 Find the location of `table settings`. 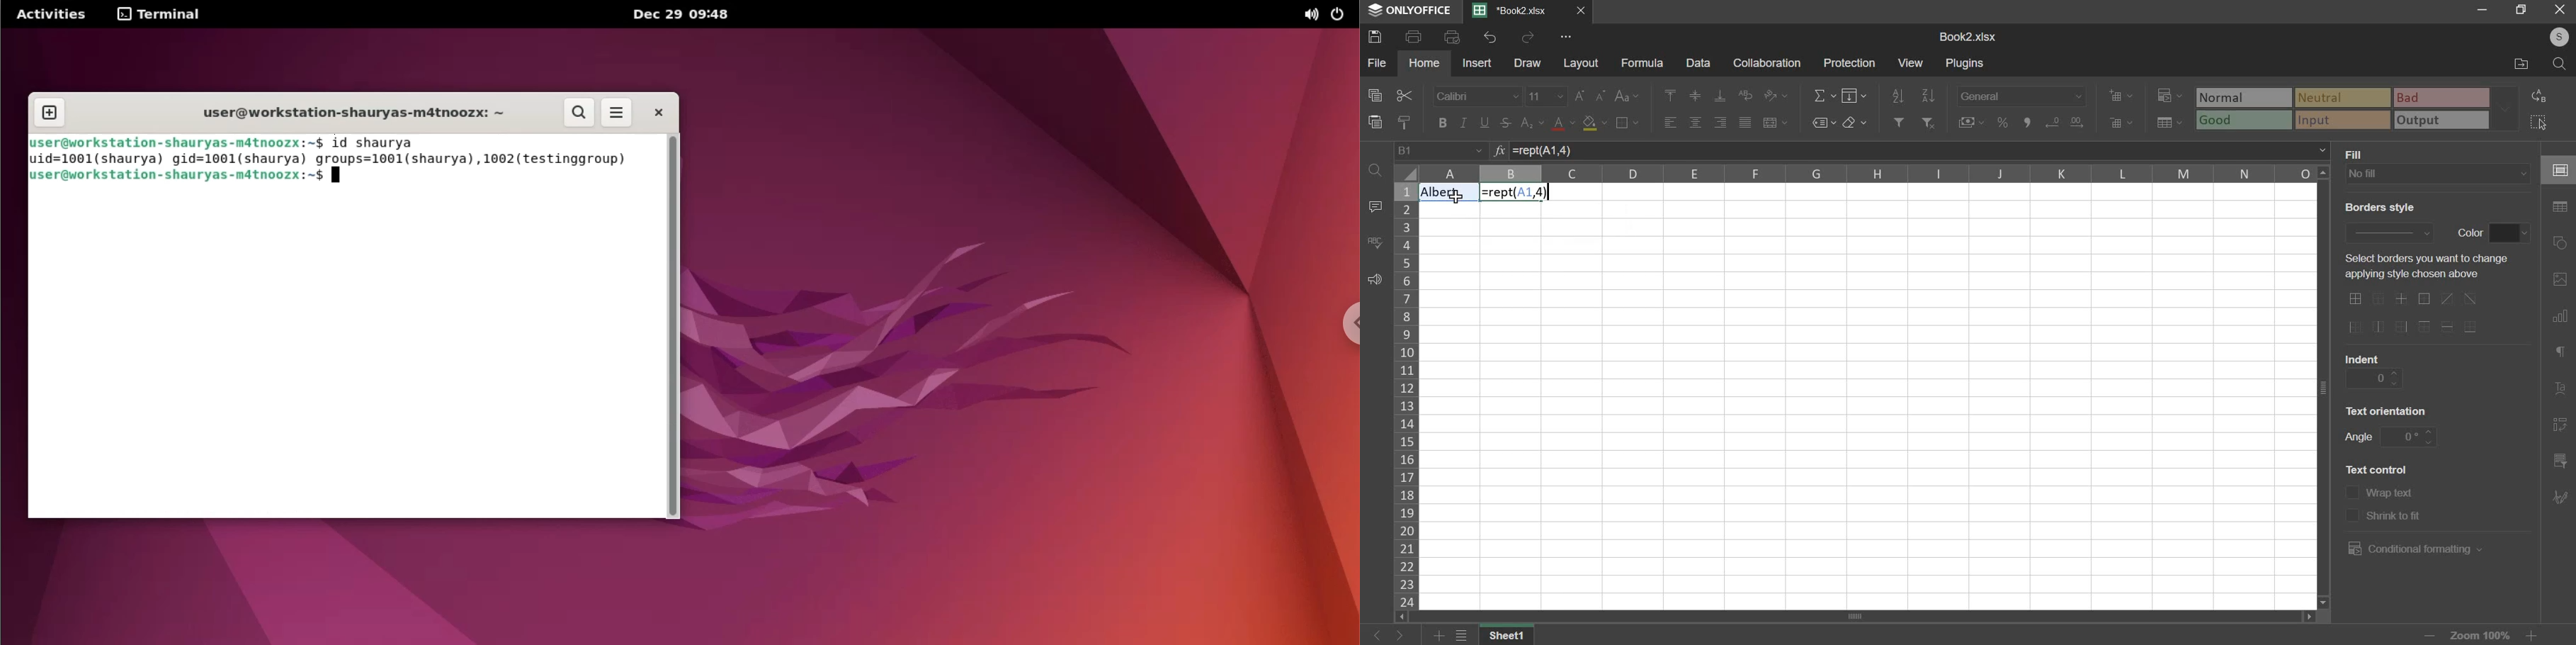

table settings is located at coordinates (2561, 207).